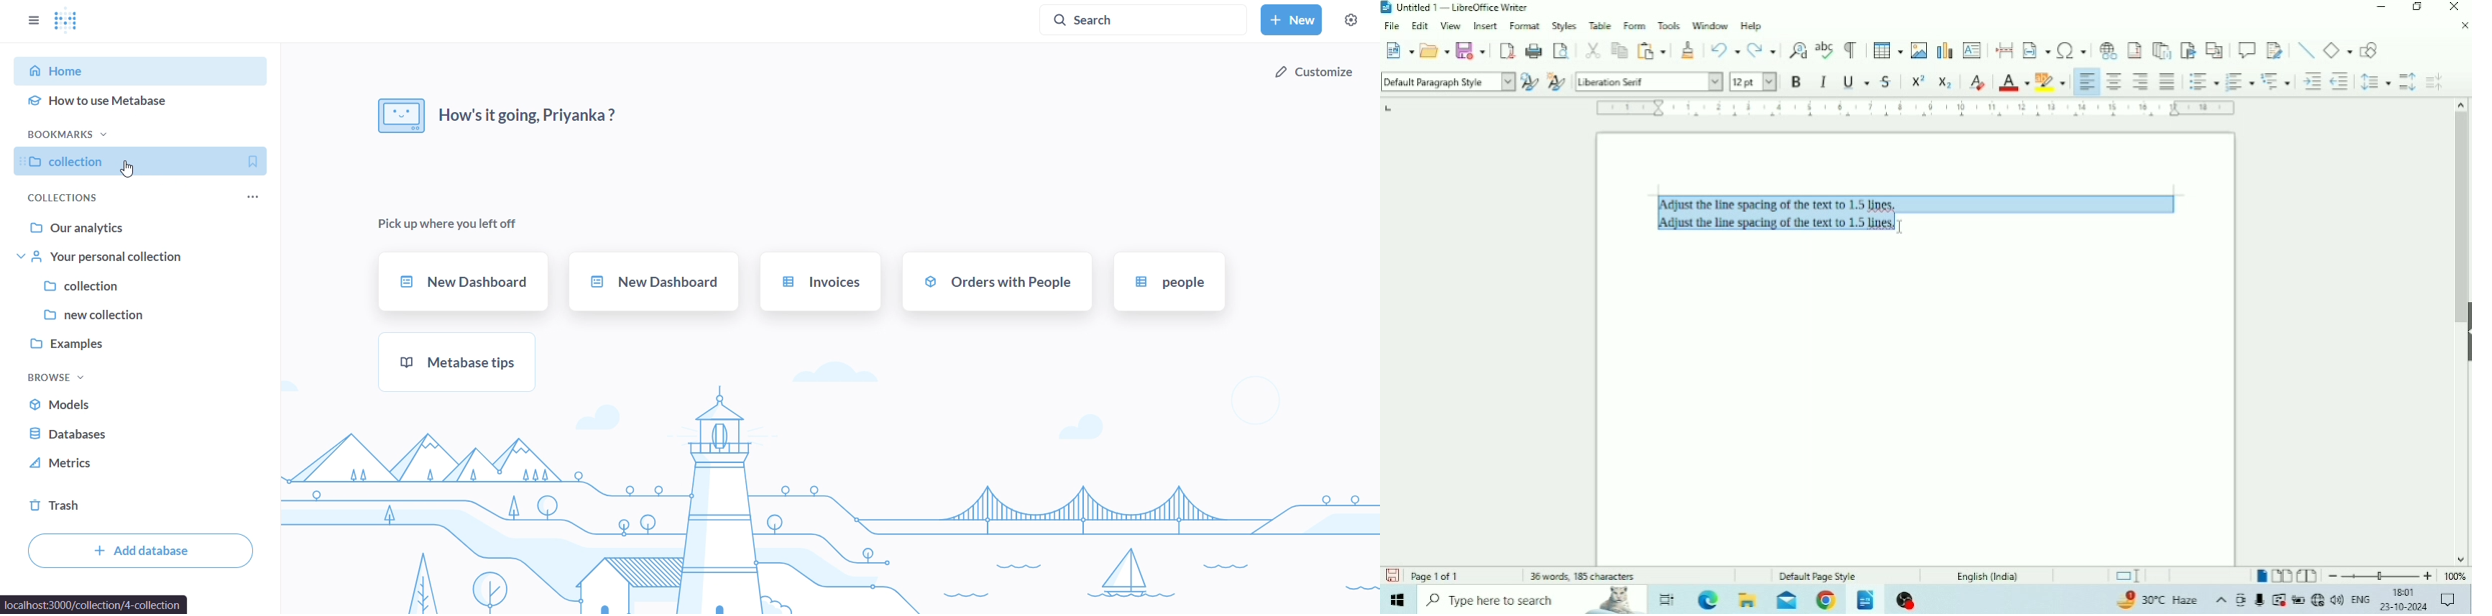 The width and height of the screenshot is (2492, 616). What do you see at coordinates (2139, 82) in the screenshot?
I see `Align Right` at bounding box center [2139, 82].